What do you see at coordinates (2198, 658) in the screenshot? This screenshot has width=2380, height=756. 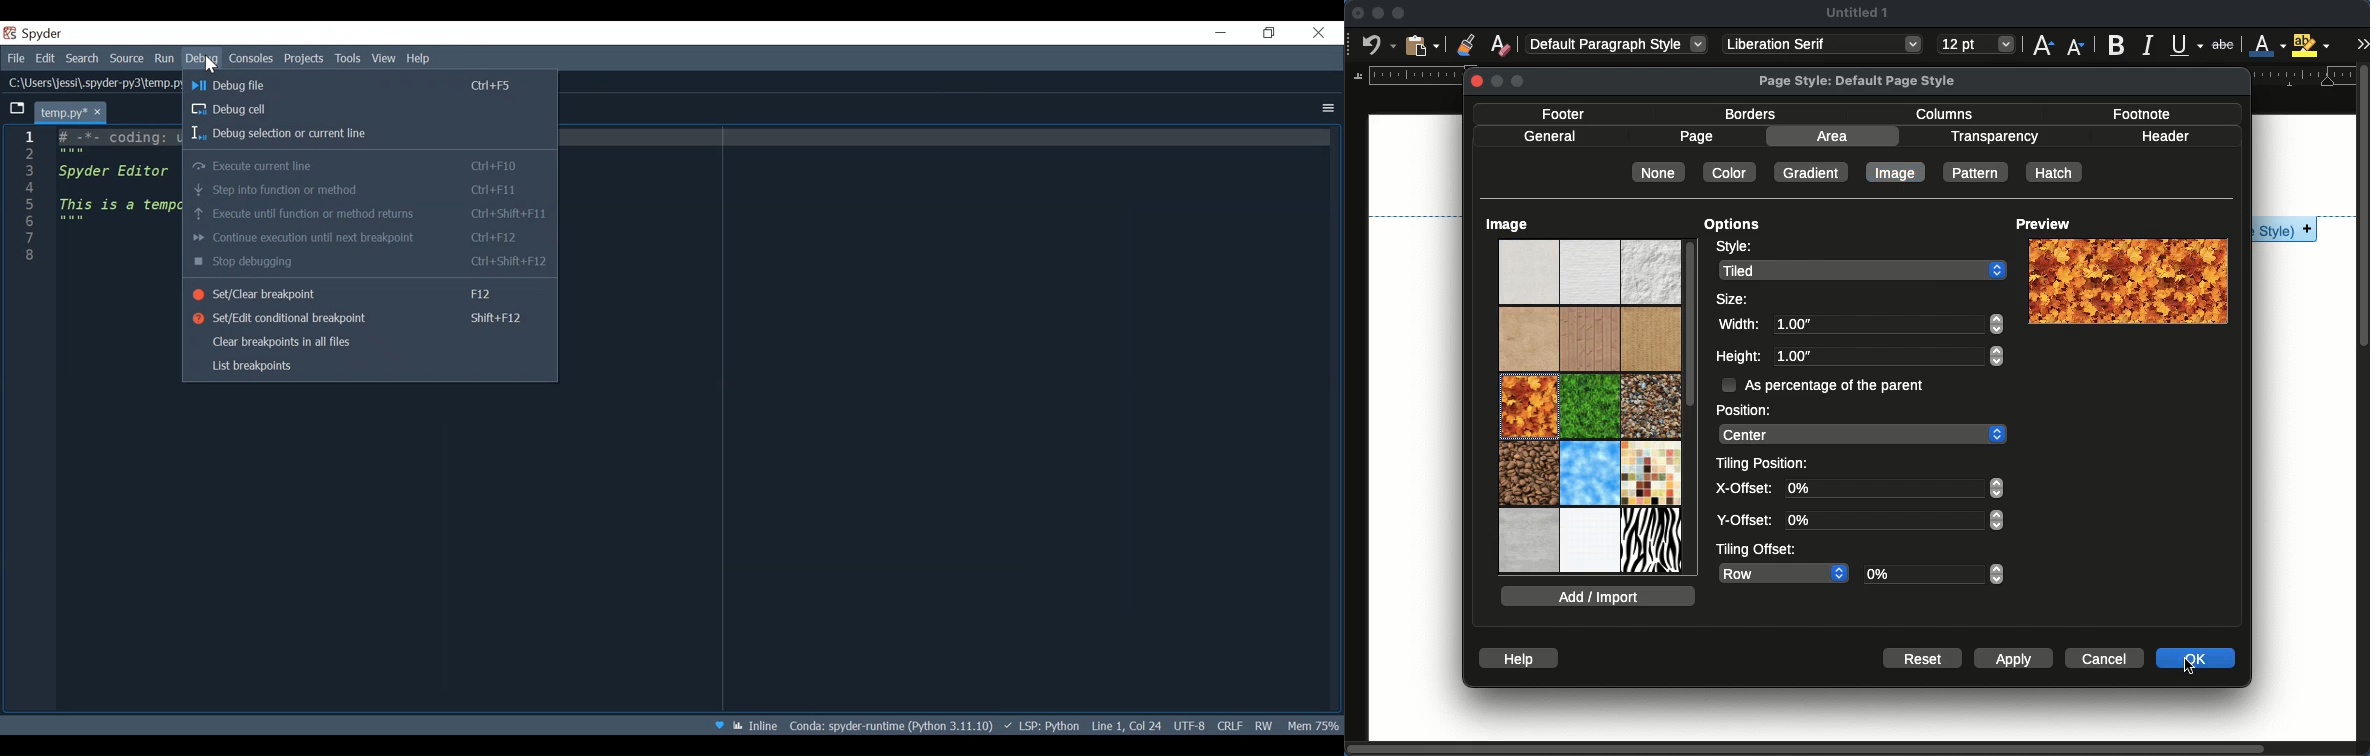 I see `ok` at bounding box center [2198, 658].